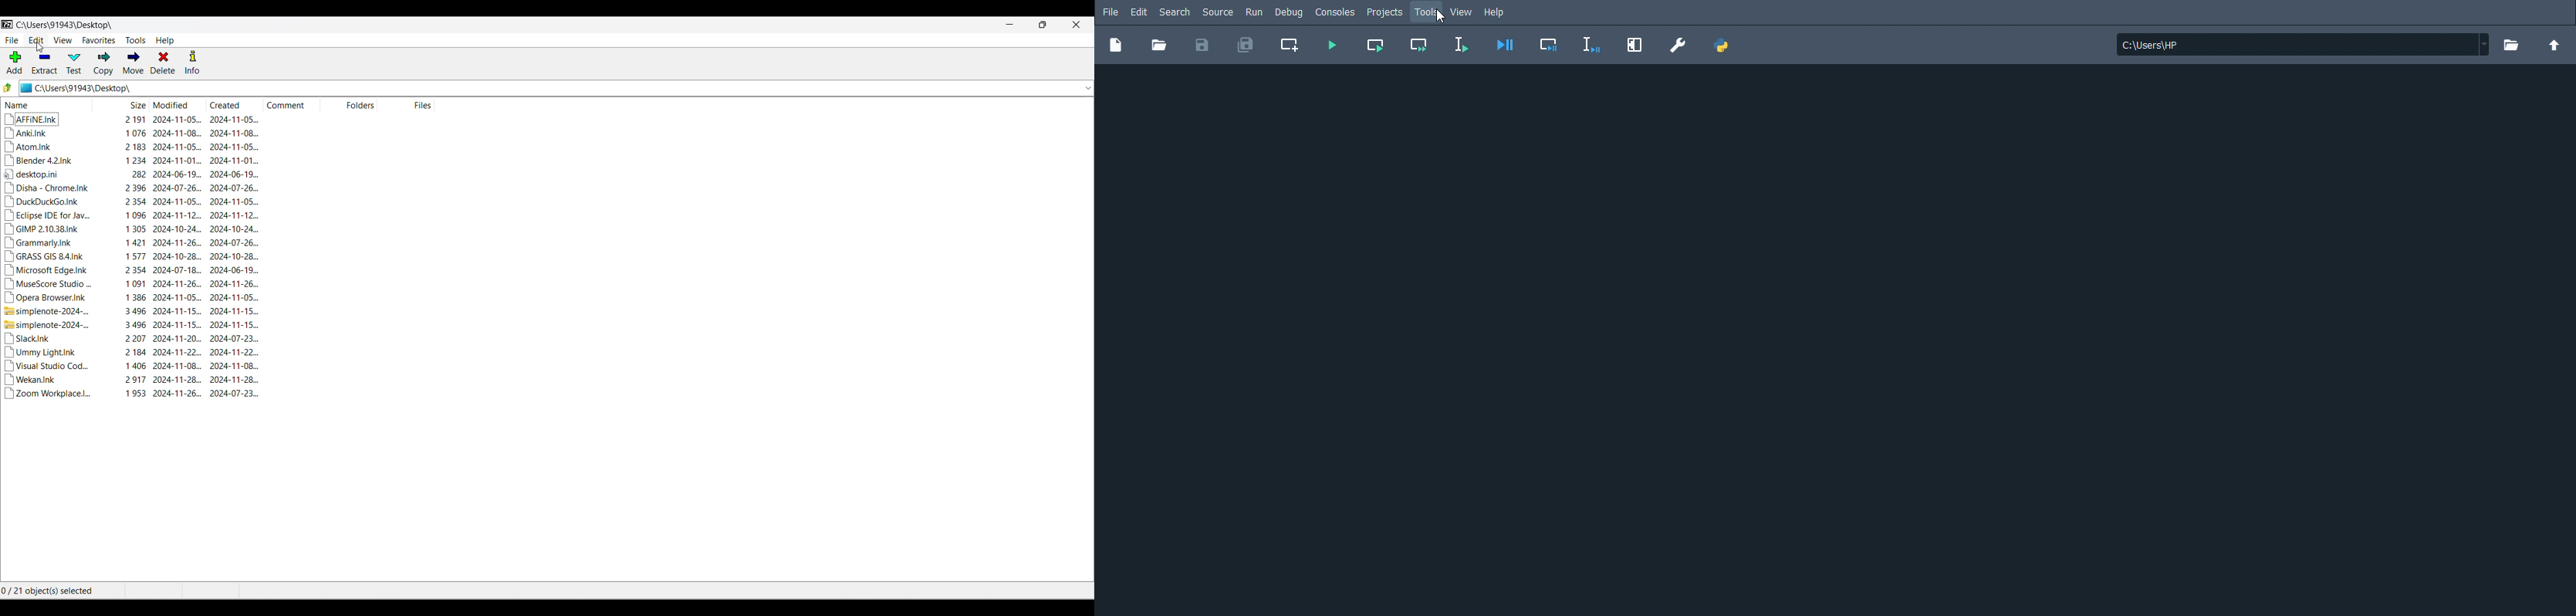 This screenshot has height=616, width=2576. What do you see at coordinates (1550, 46) in the screenshot?
I see `Debug cell` at bounding box center [1550, 46].